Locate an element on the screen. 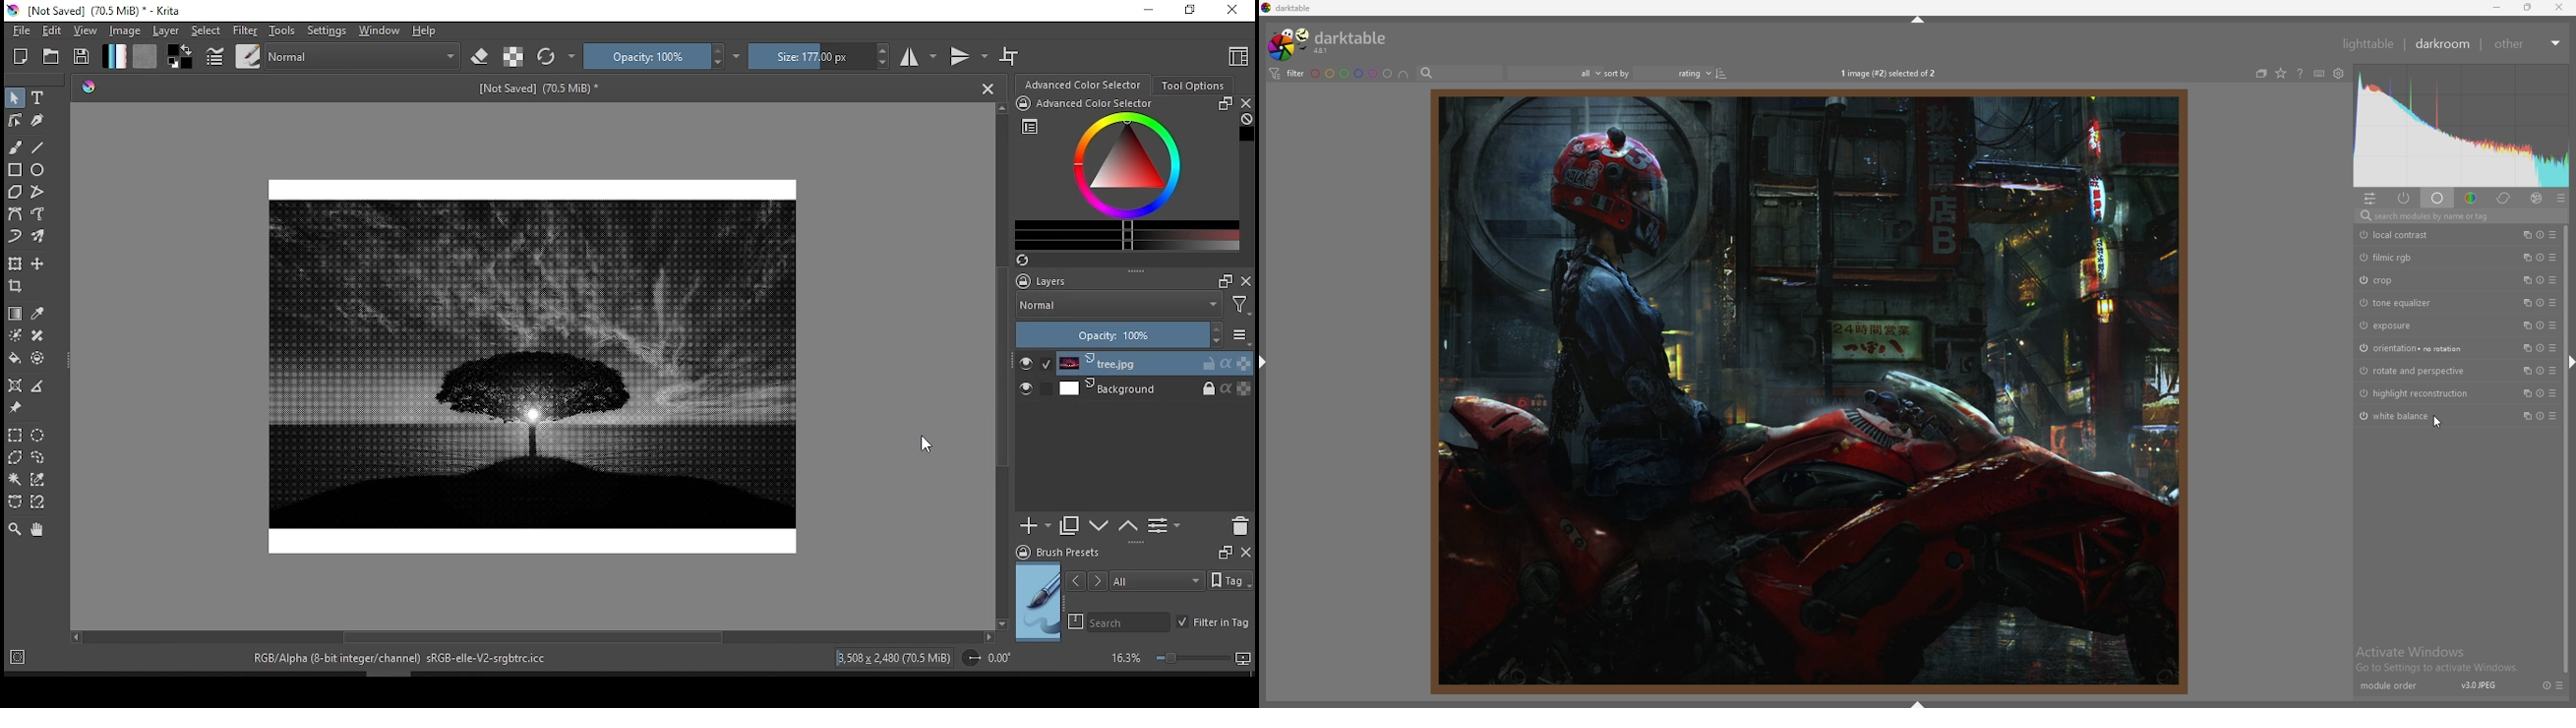 The width and height of the screenshot is (2576, 728). pan tool is located at coordinates (37, 529).